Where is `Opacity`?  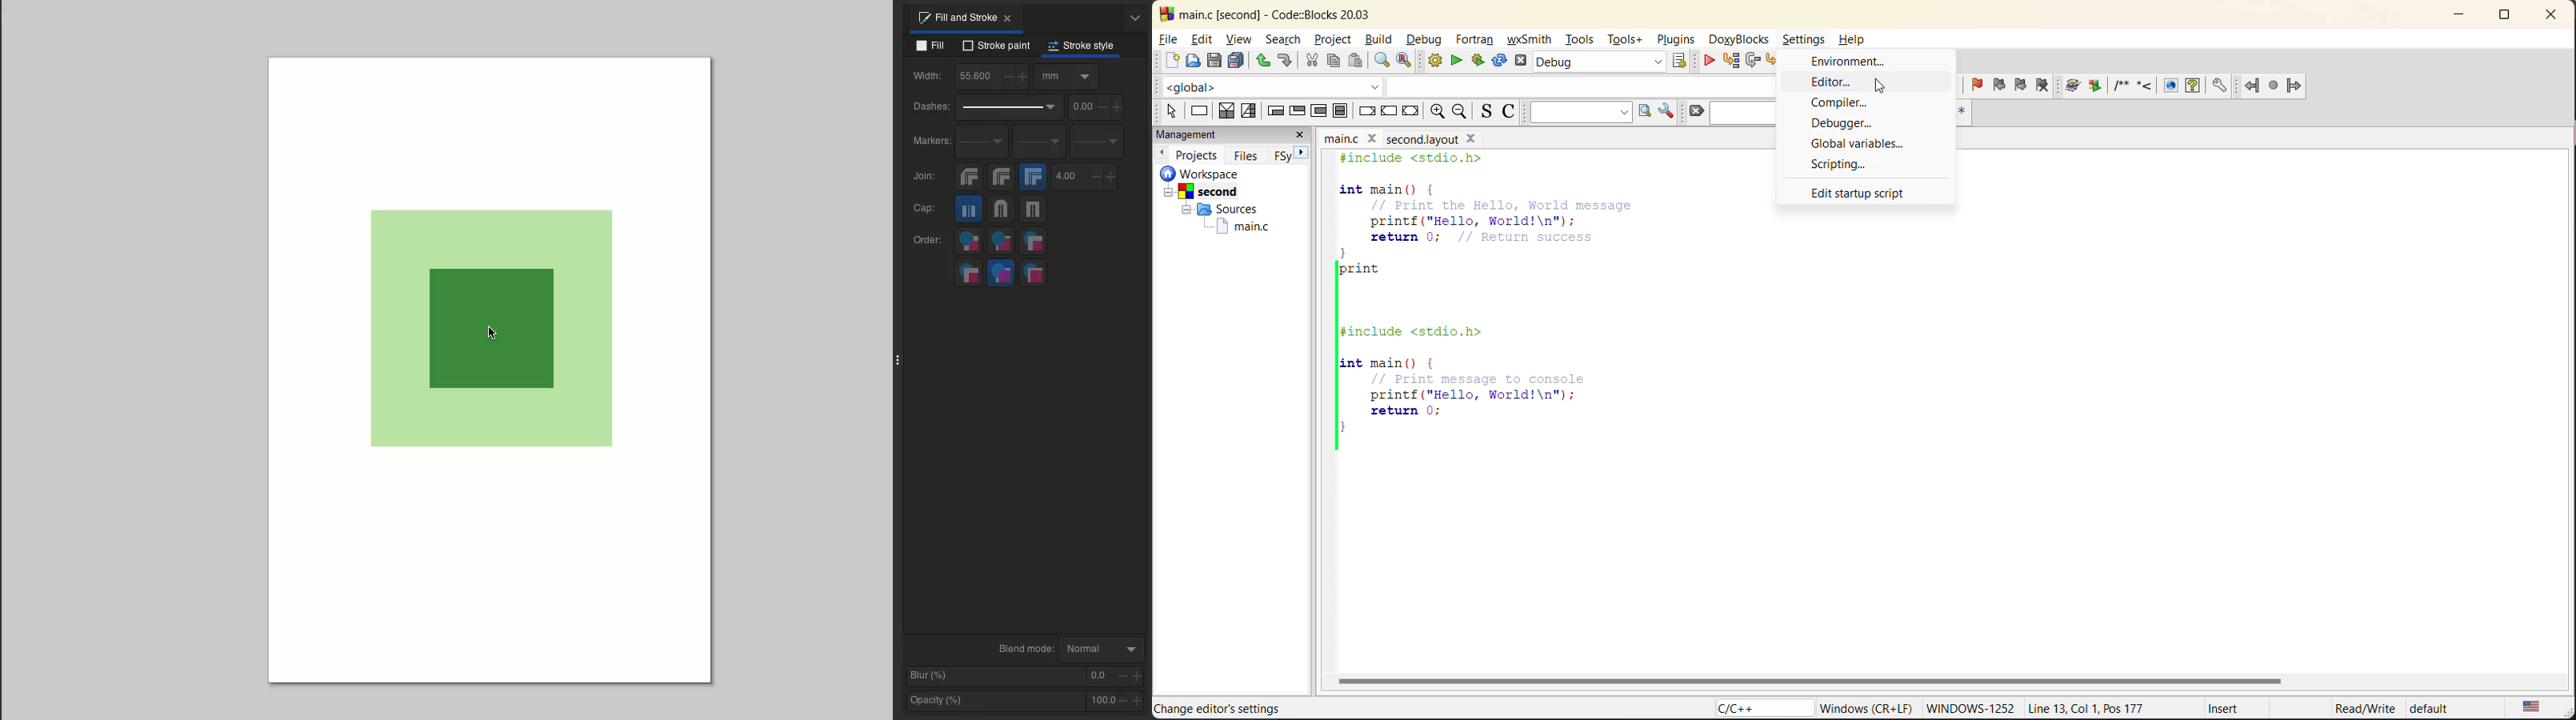
Opacity is located at coordinates (995, 701).